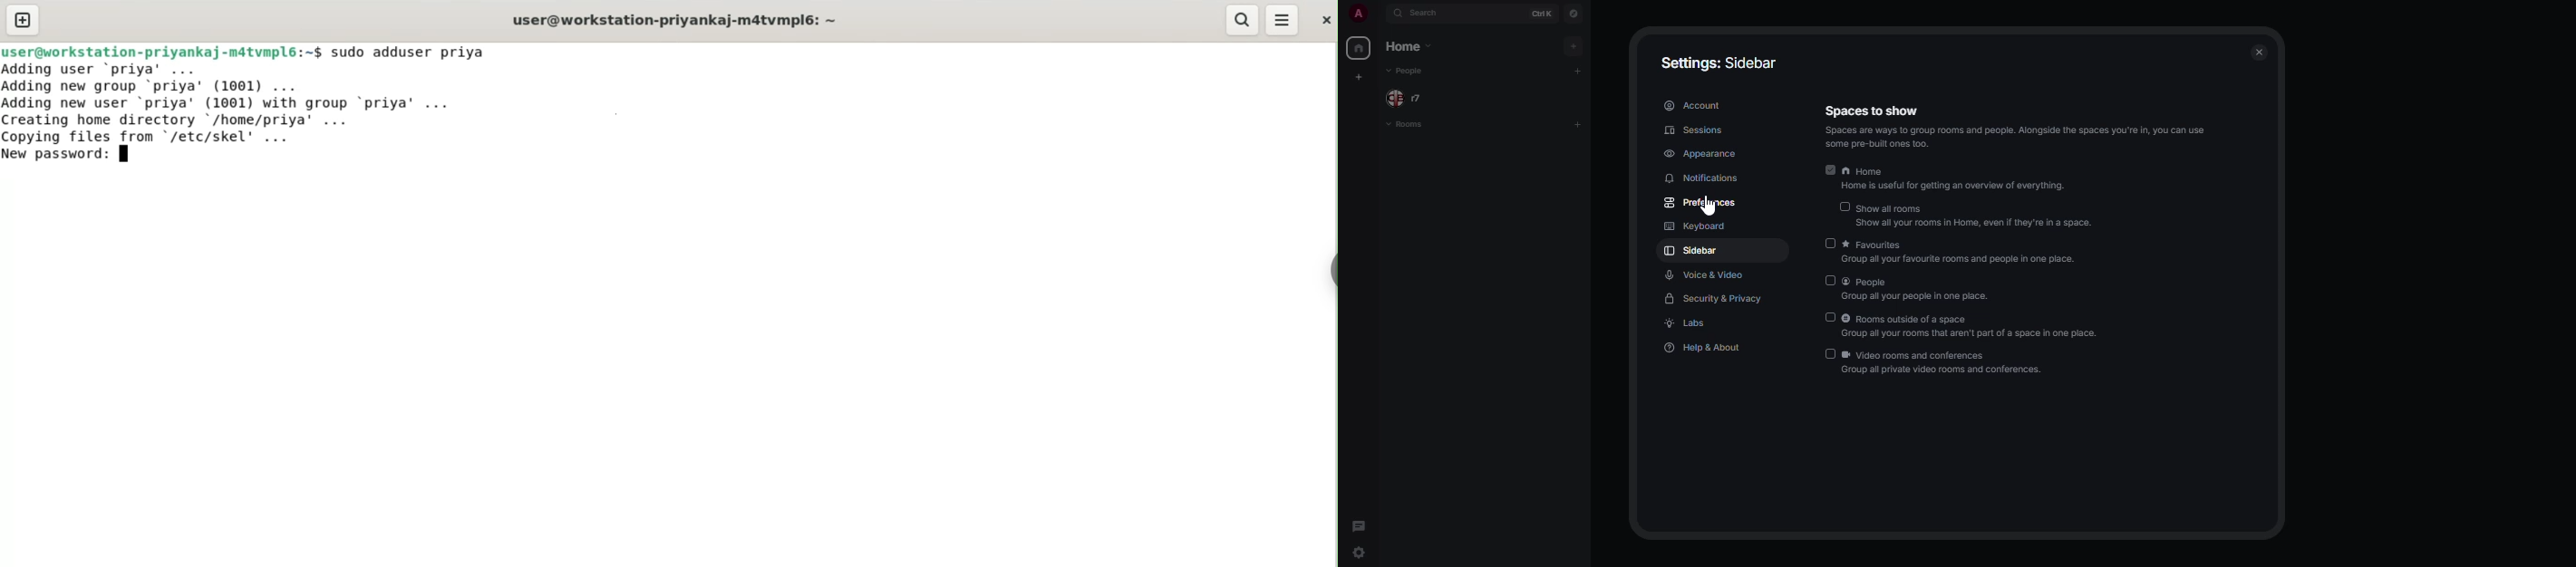 This screenshot has height=588, width=2576. What do you see at coordinates (1409, 99) in the screenshot?
I see `people` at bounding box center [1409, 99].